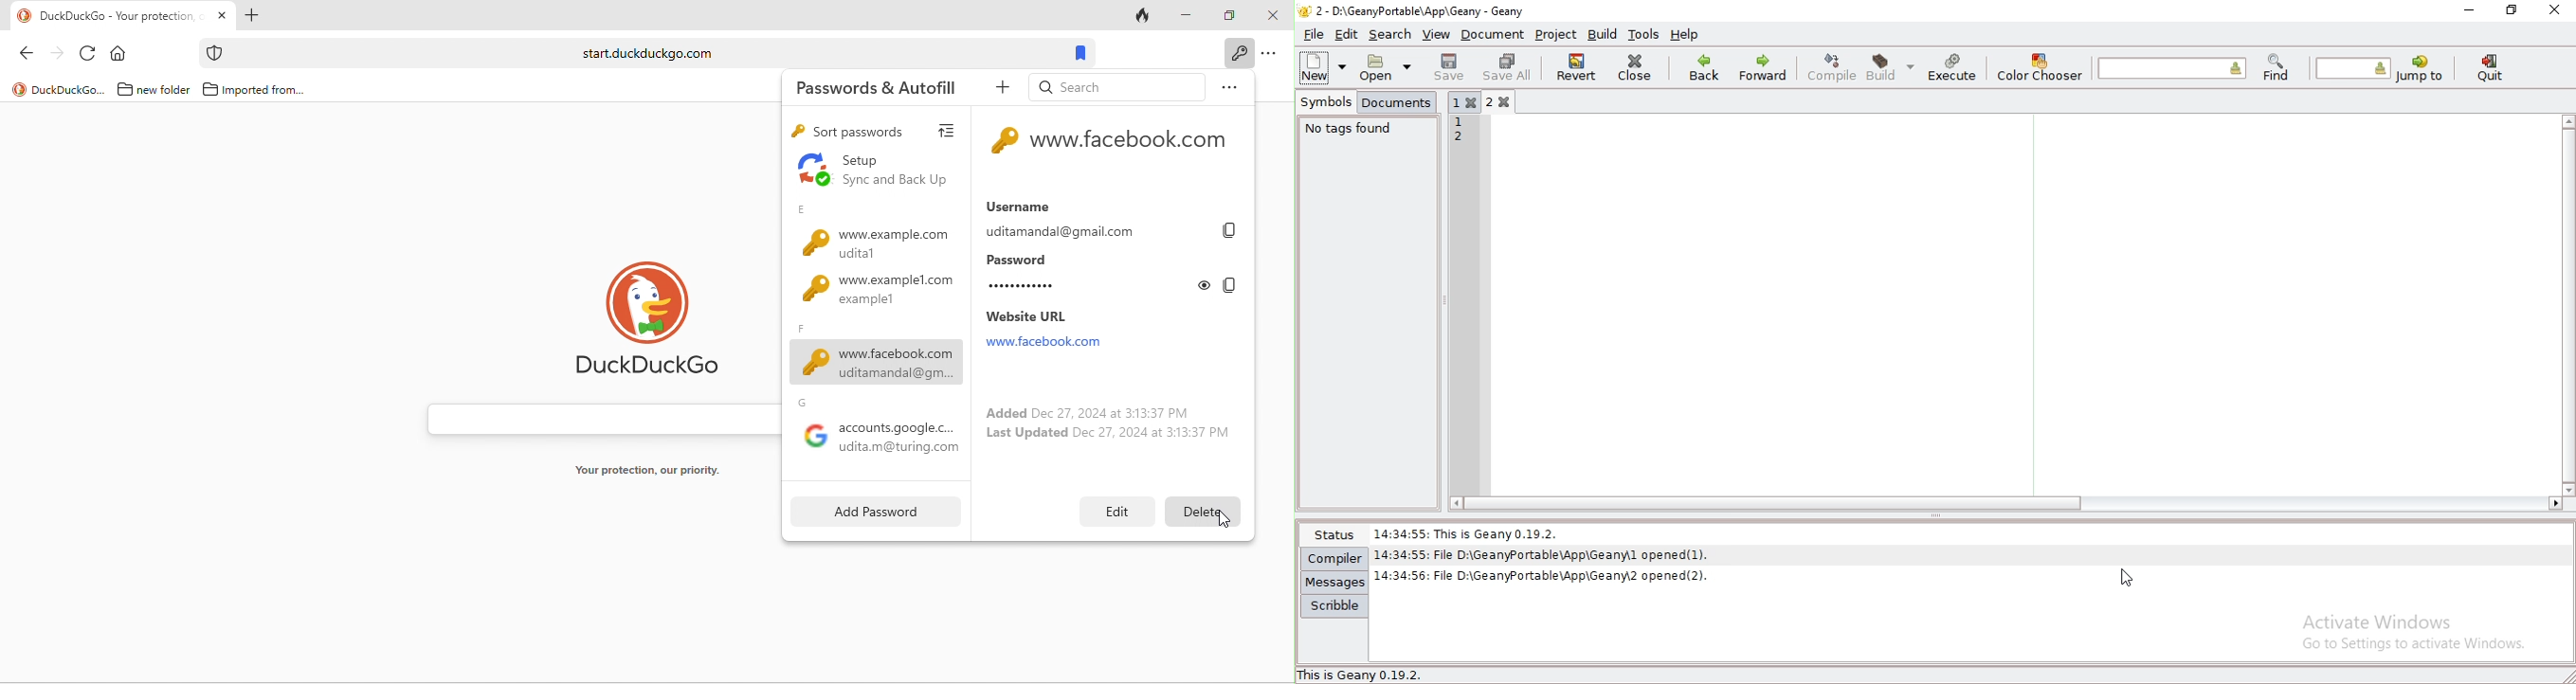 The image size is (2576, 700). Describe the element at coordinates (59, 89) in the screenshot. I see `duckduckgo...` at that location.